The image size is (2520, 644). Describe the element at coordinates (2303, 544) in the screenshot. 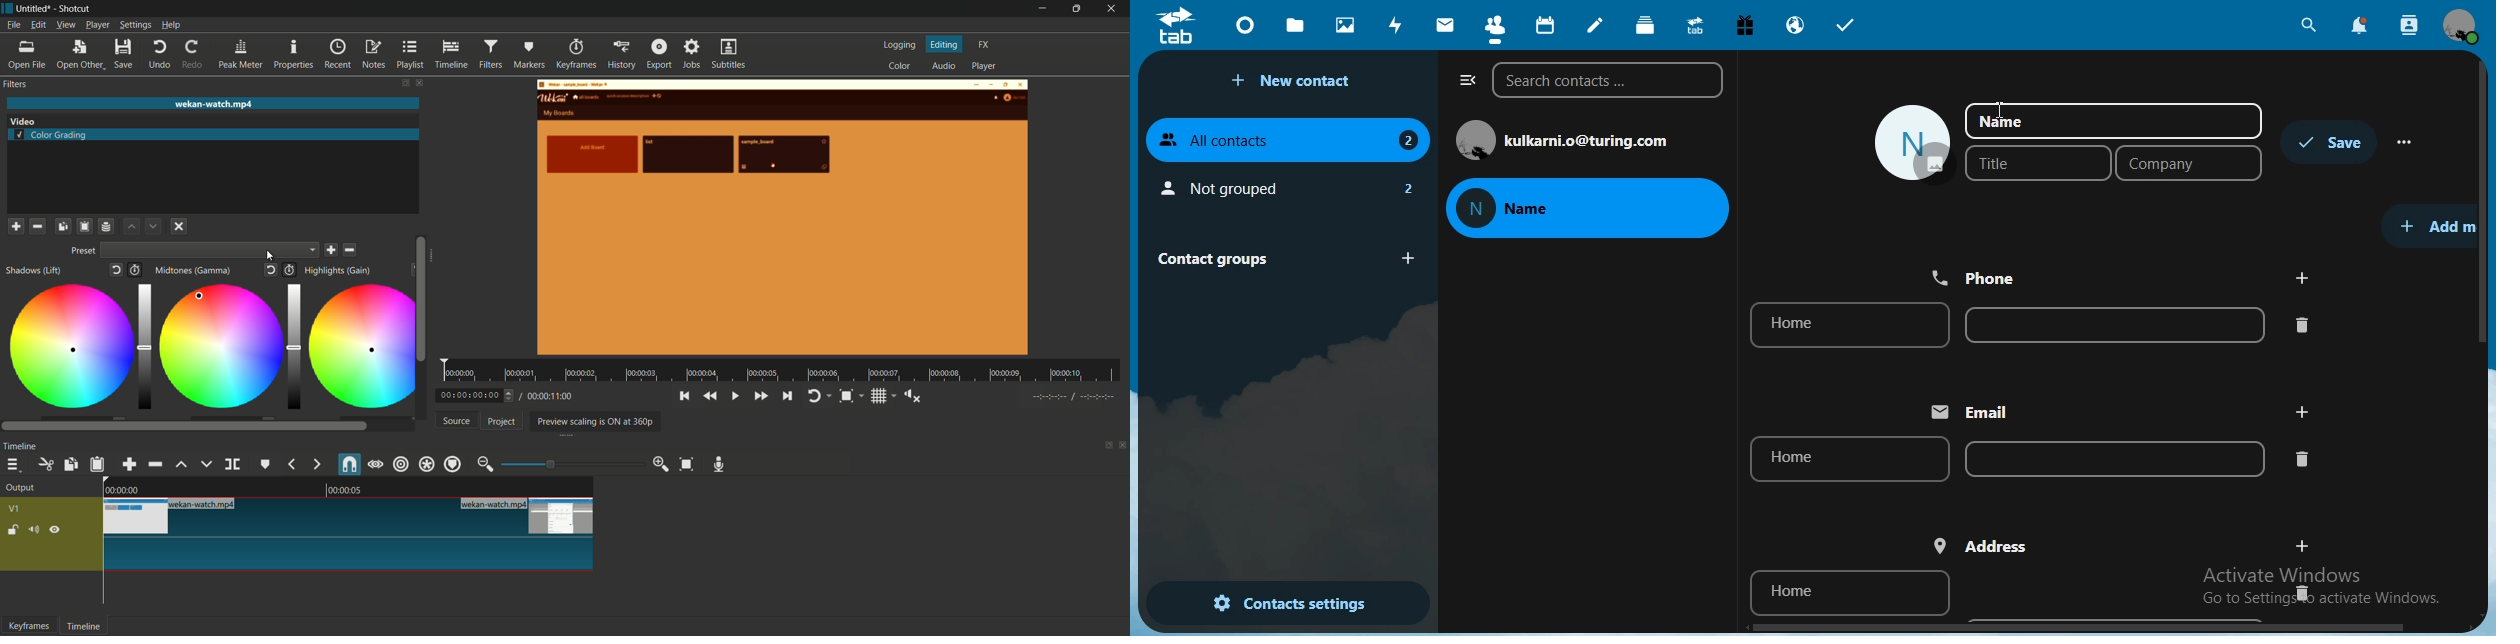

I see `add` at that location.